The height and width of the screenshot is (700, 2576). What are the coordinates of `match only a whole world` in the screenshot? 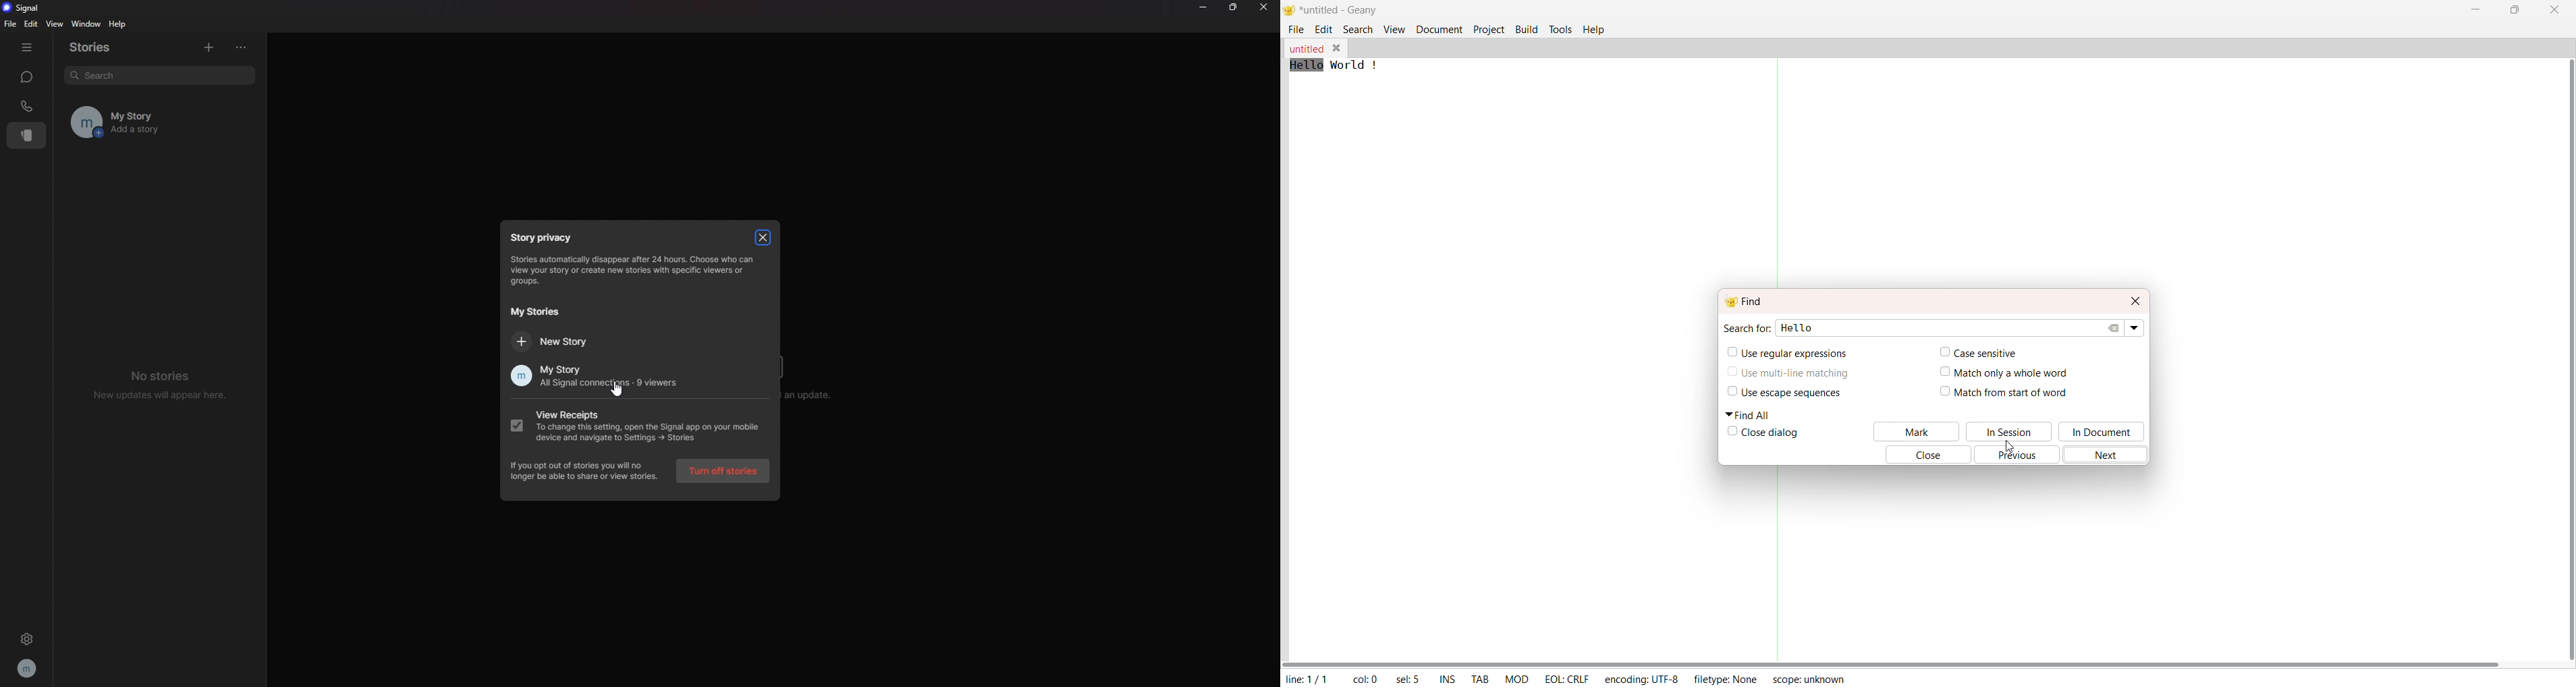 It's located at (2019, 373).